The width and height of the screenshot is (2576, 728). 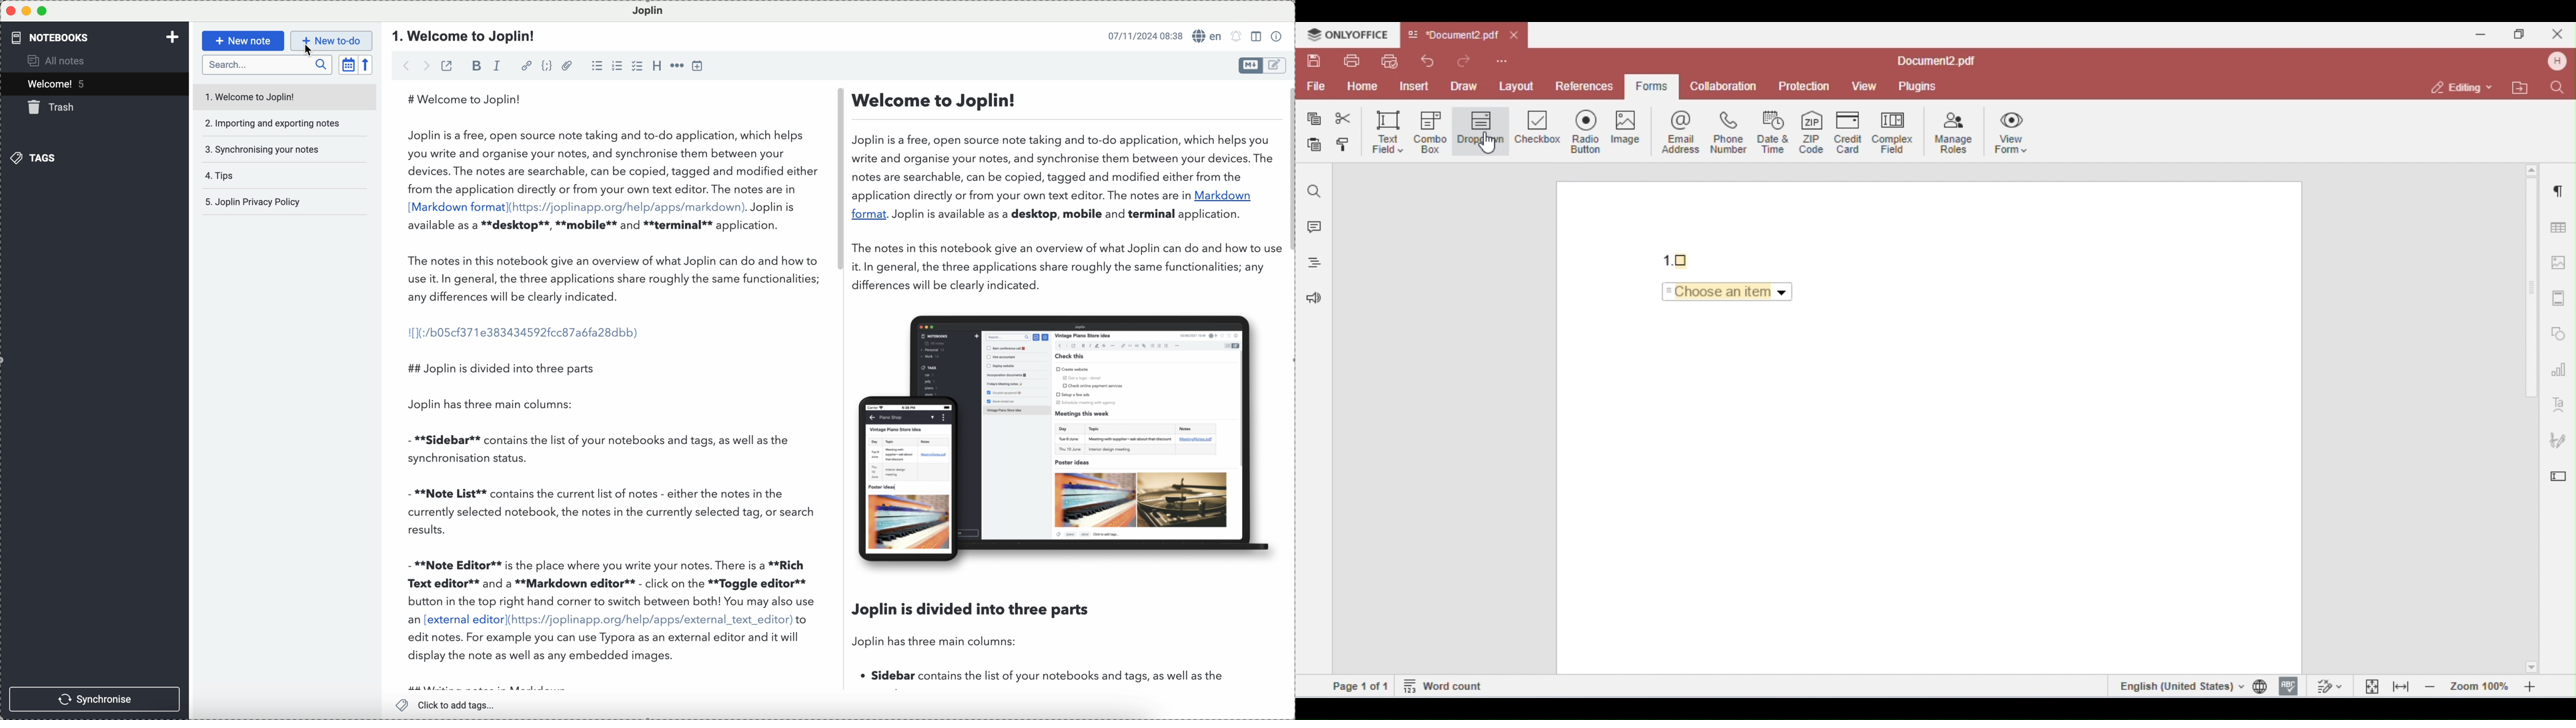 What do you see at coordinates (58, 60) in the screenshot?
I see `all notes` at bounding box center [58, 60].